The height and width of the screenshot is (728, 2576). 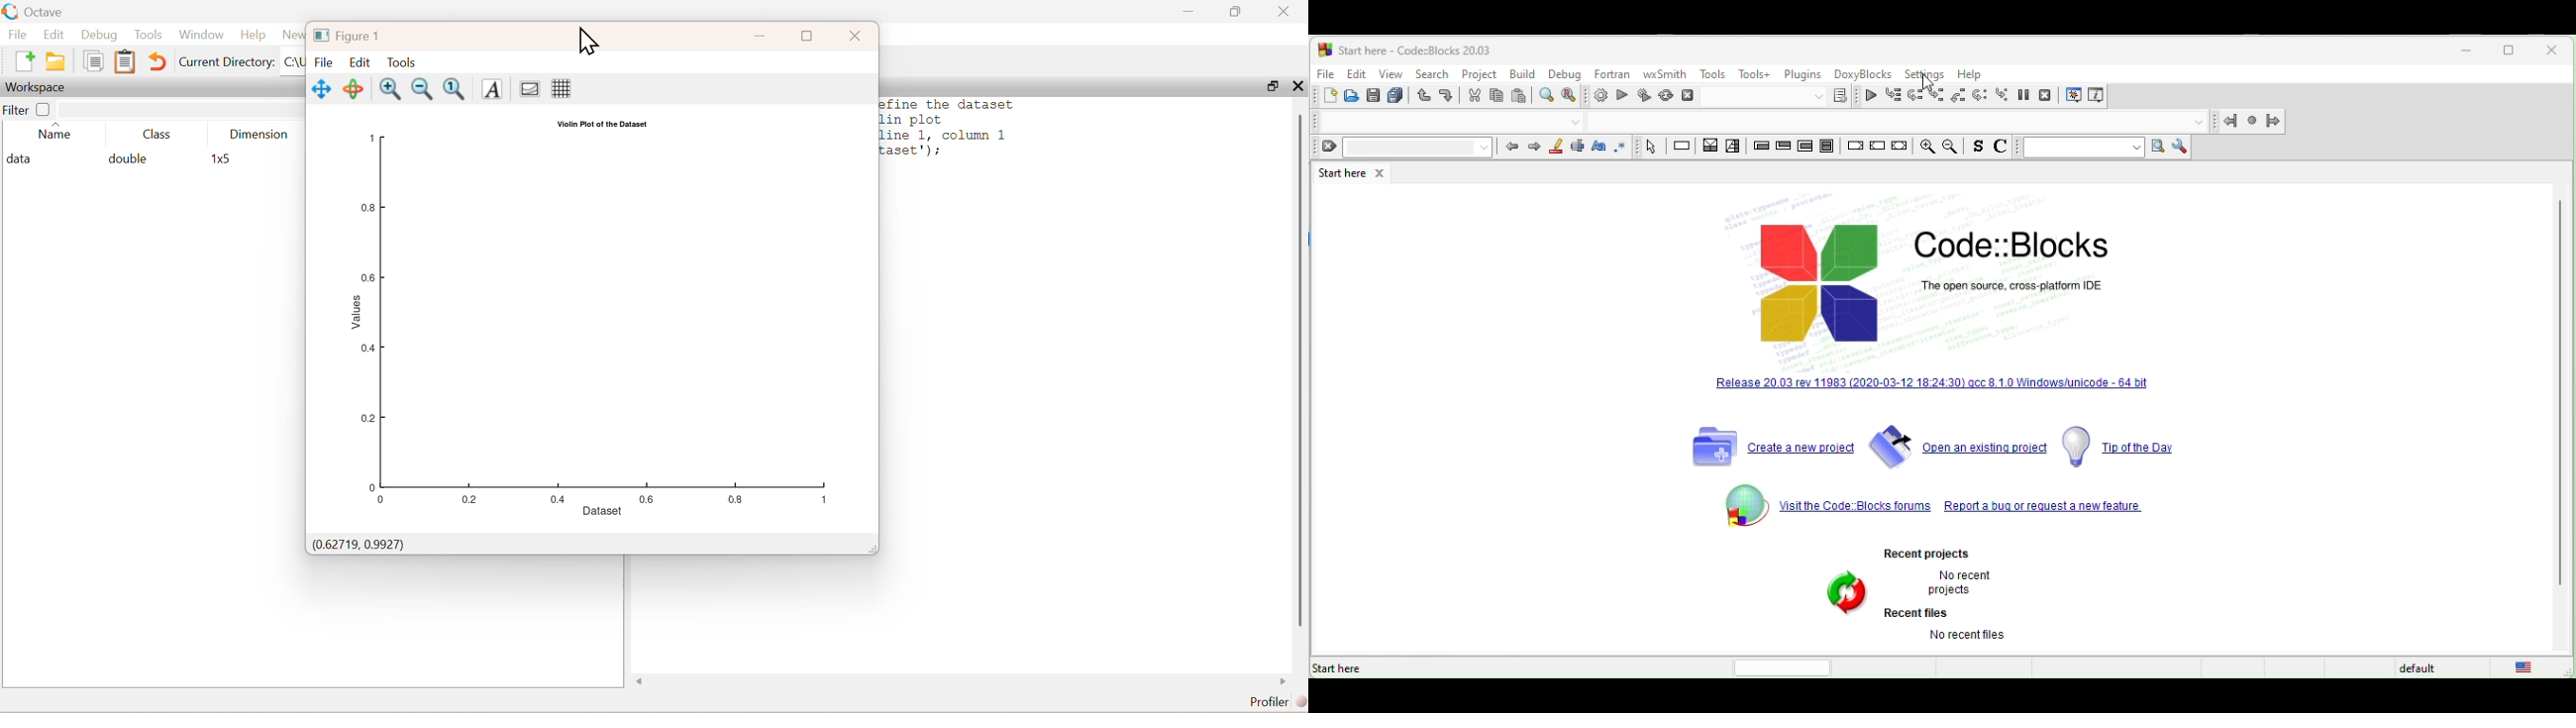 I want to click on instruction, so click(x=1683, y=148).